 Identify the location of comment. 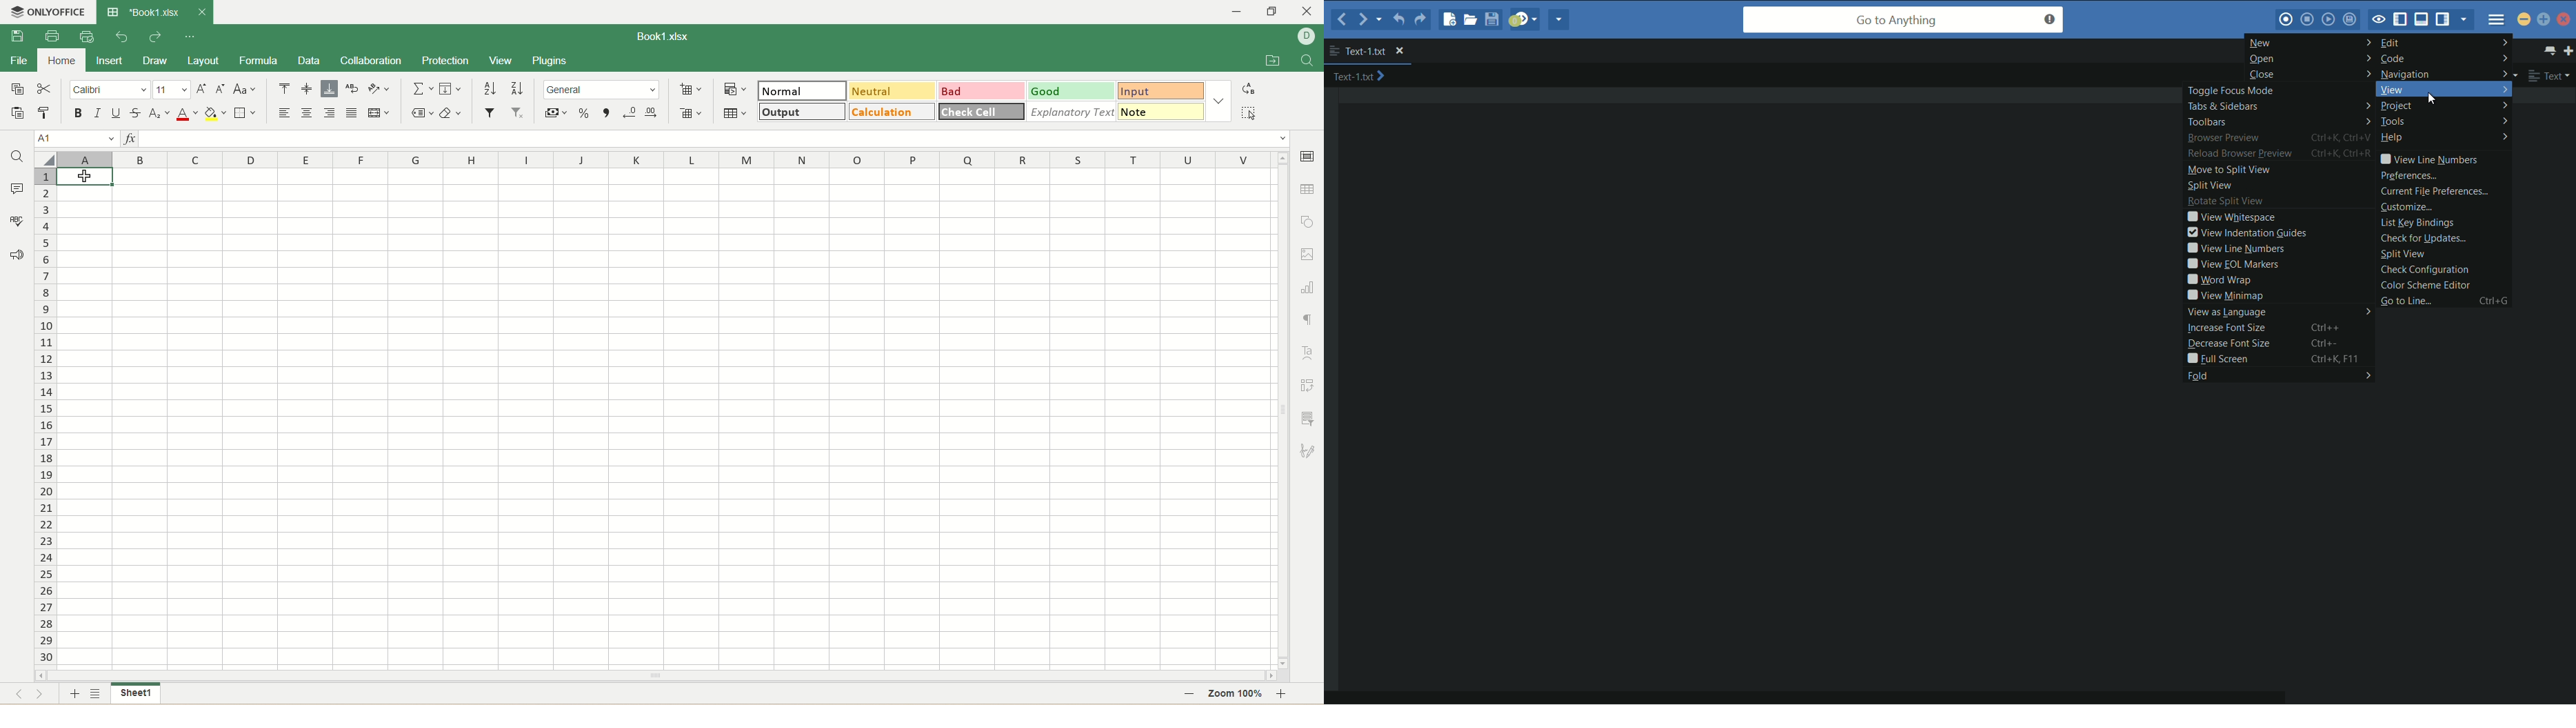
(19, 190).